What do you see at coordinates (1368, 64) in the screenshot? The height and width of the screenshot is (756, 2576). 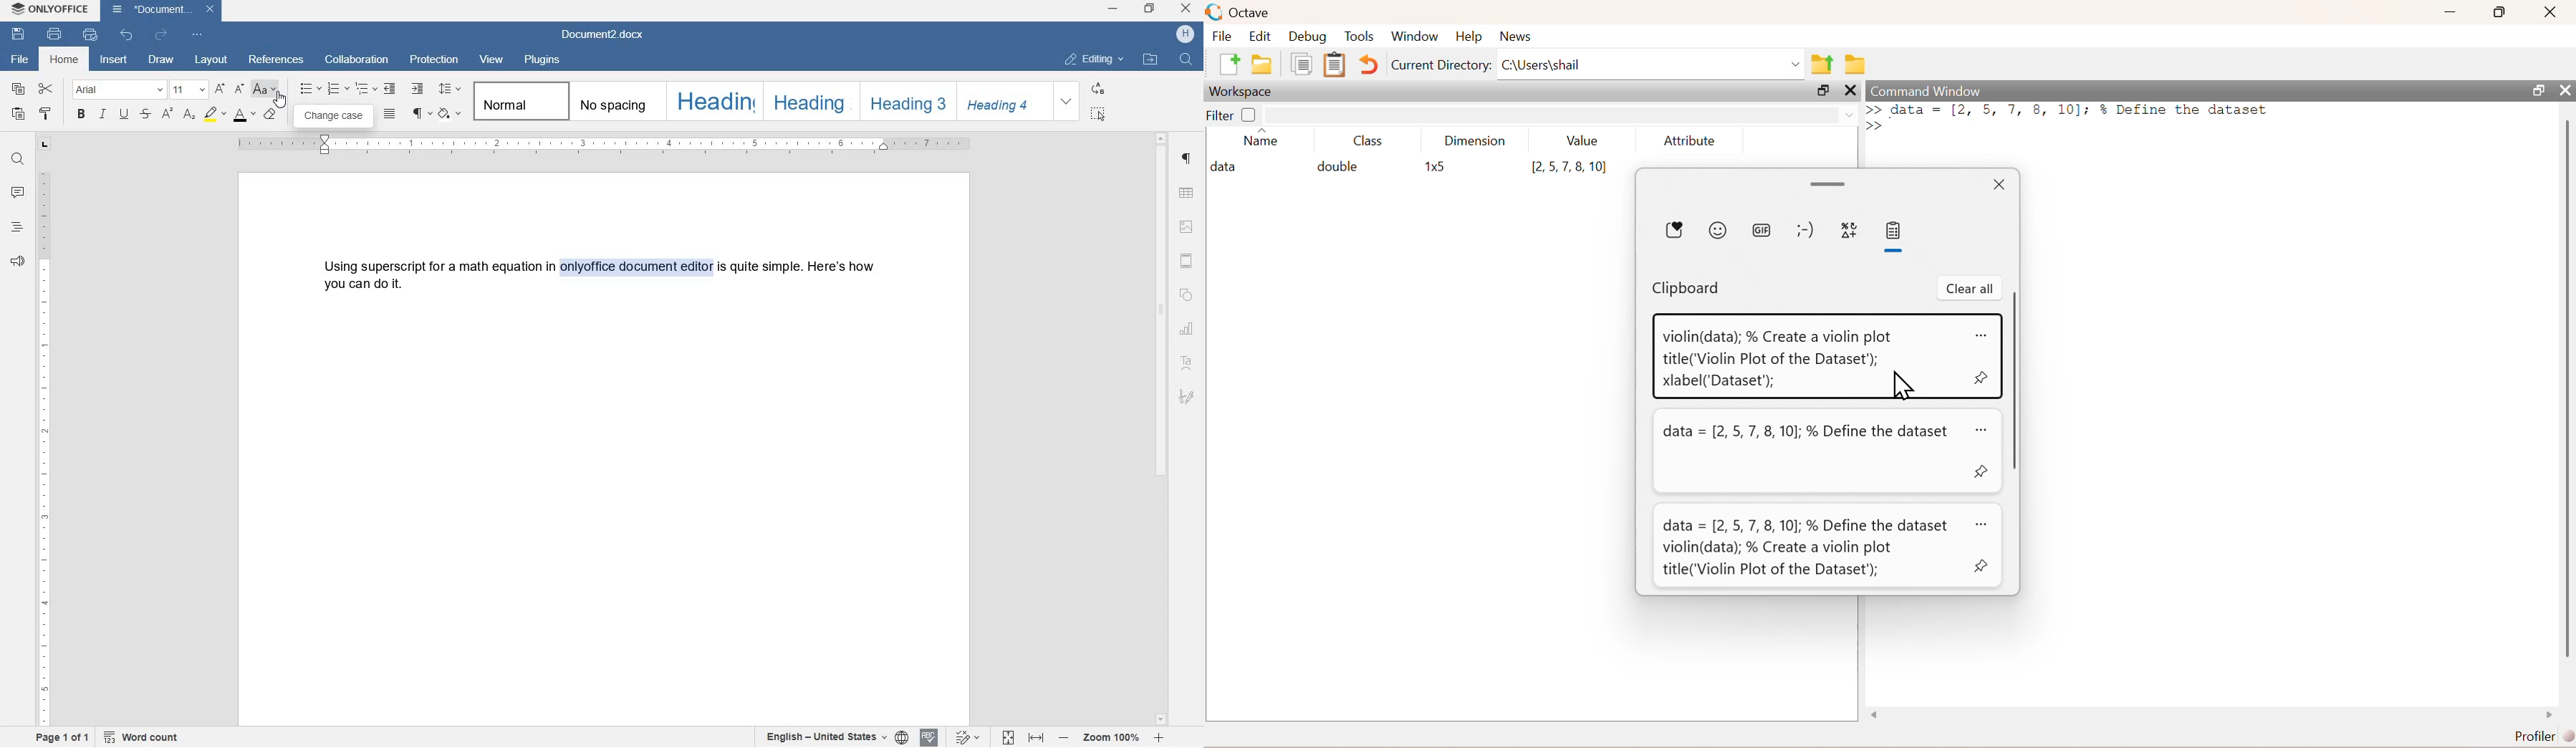 I see `Undo ` at bounding box center [1368, 64].